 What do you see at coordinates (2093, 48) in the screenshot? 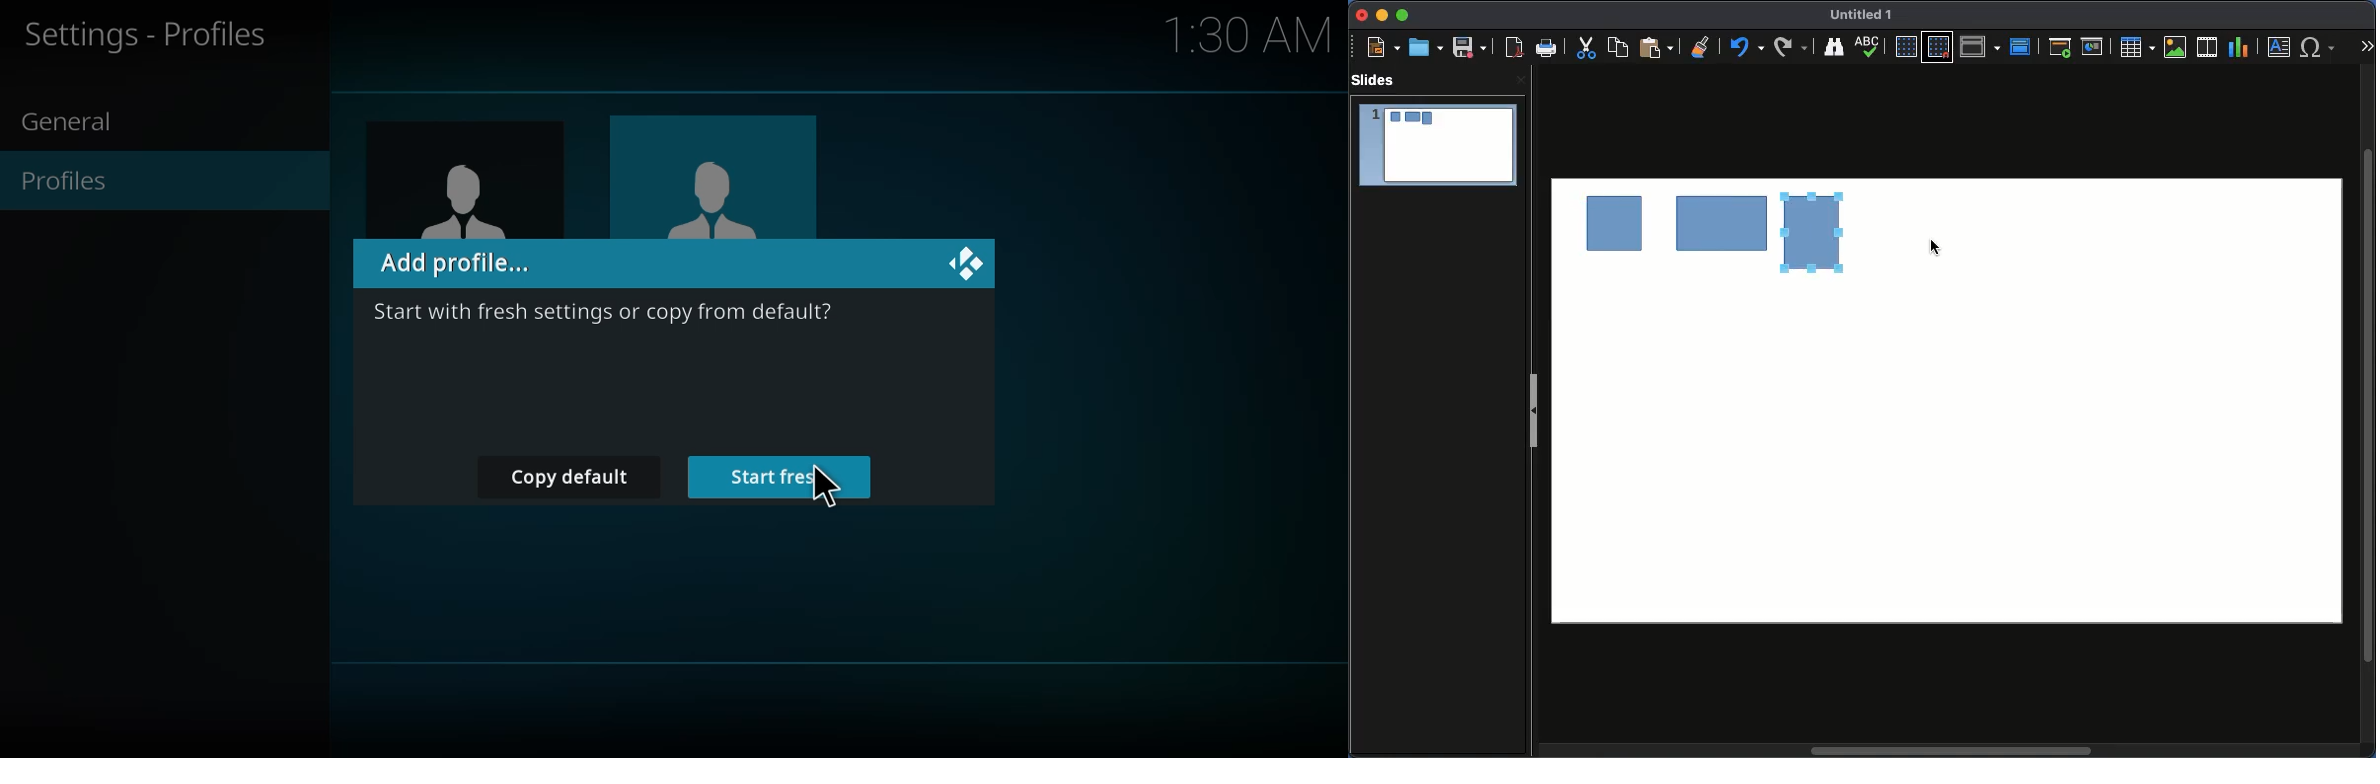
I see `Start from current slide` at bounding box center [2093, 48].